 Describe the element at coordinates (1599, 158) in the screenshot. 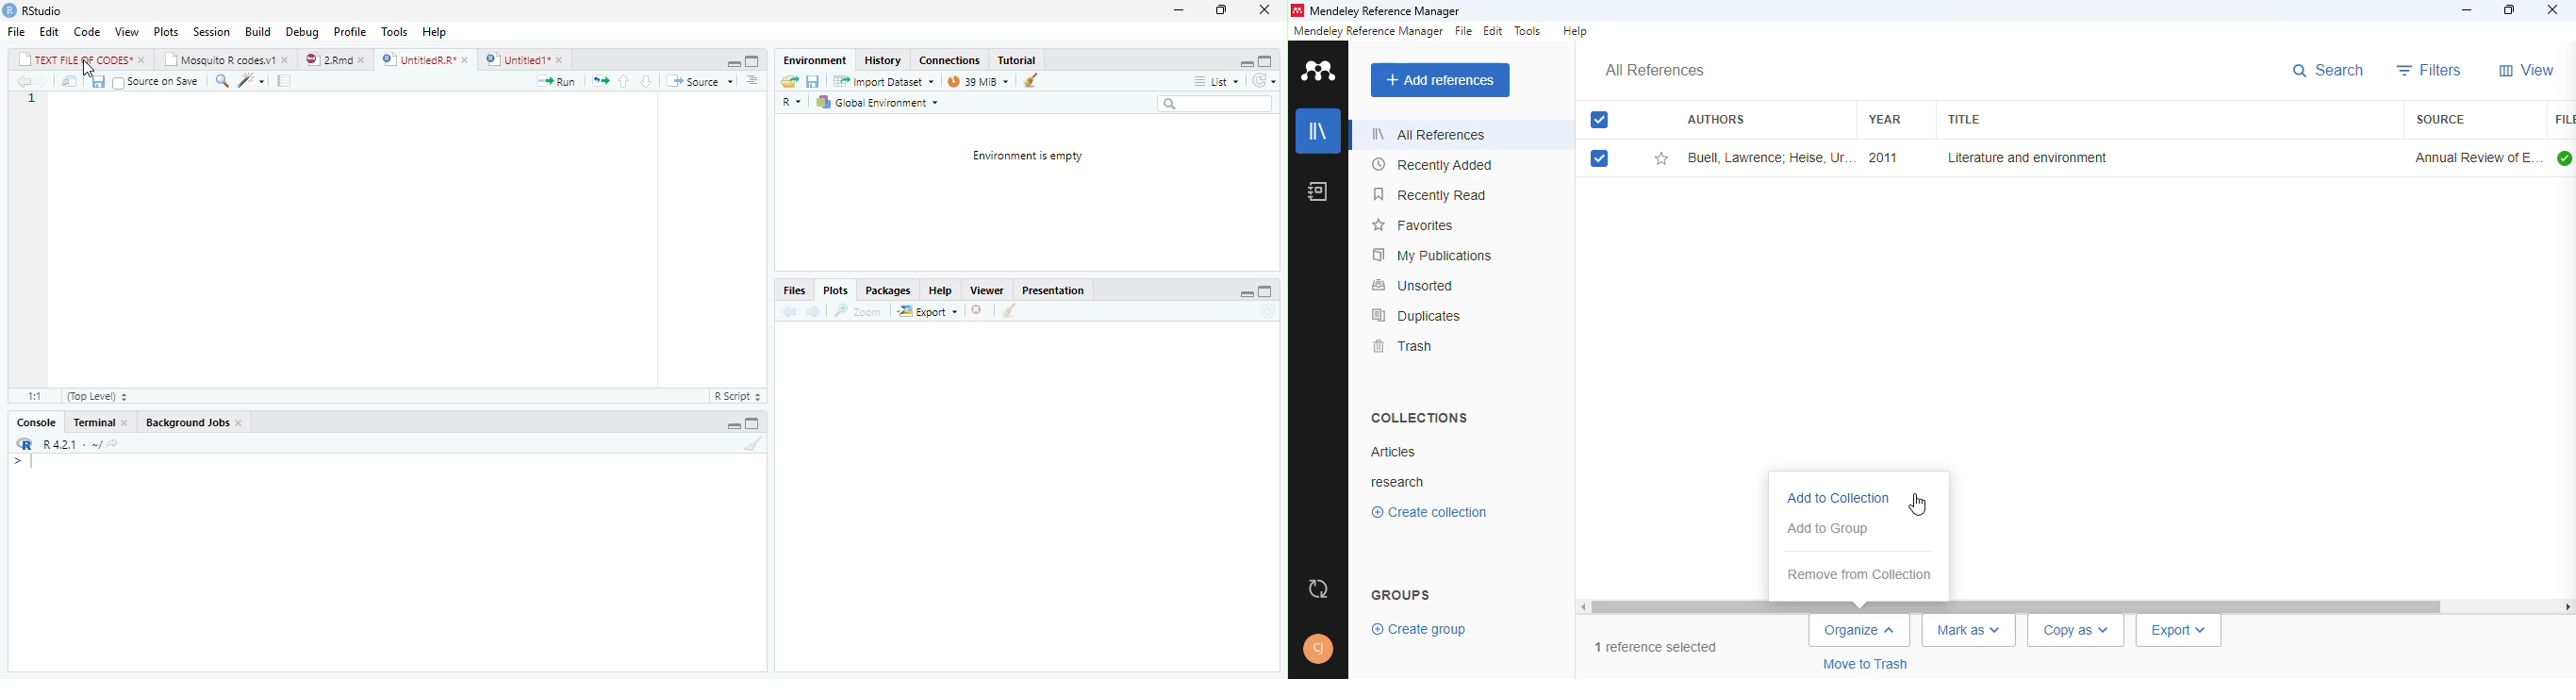

I see `selected` at that location.